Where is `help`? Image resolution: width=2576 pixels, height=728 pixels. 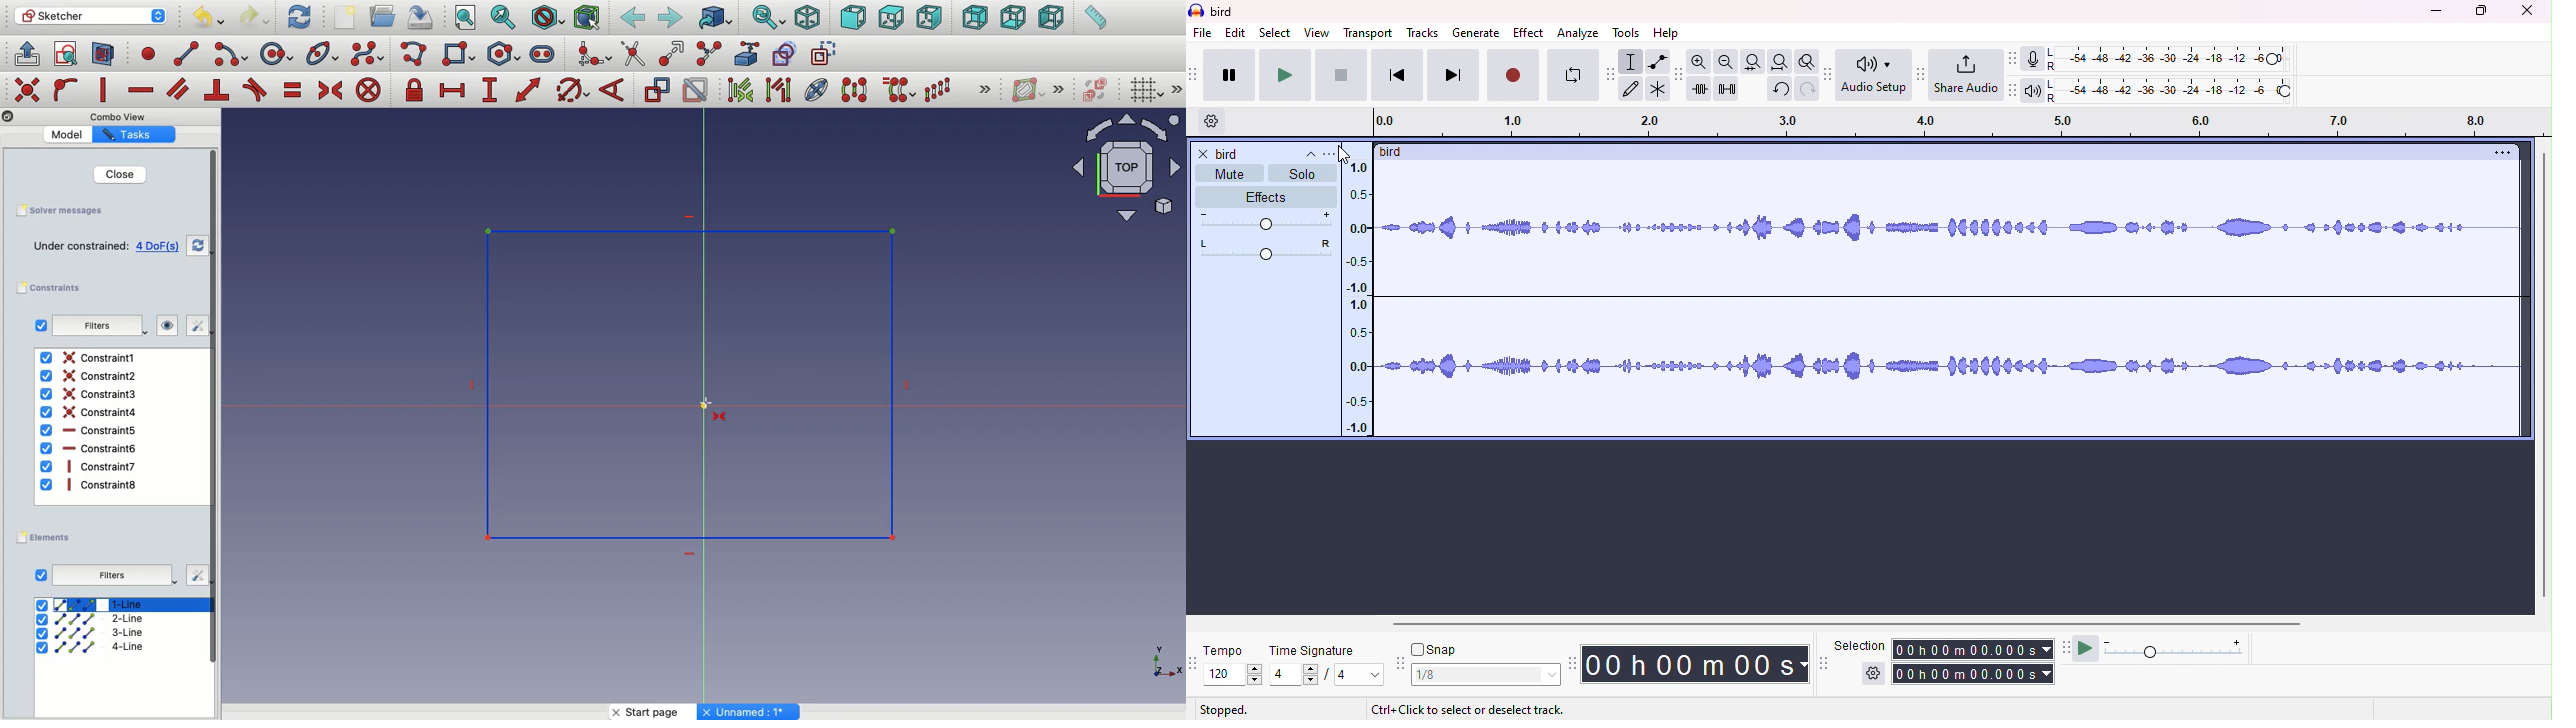 help is located at coordinates (1665, 32).